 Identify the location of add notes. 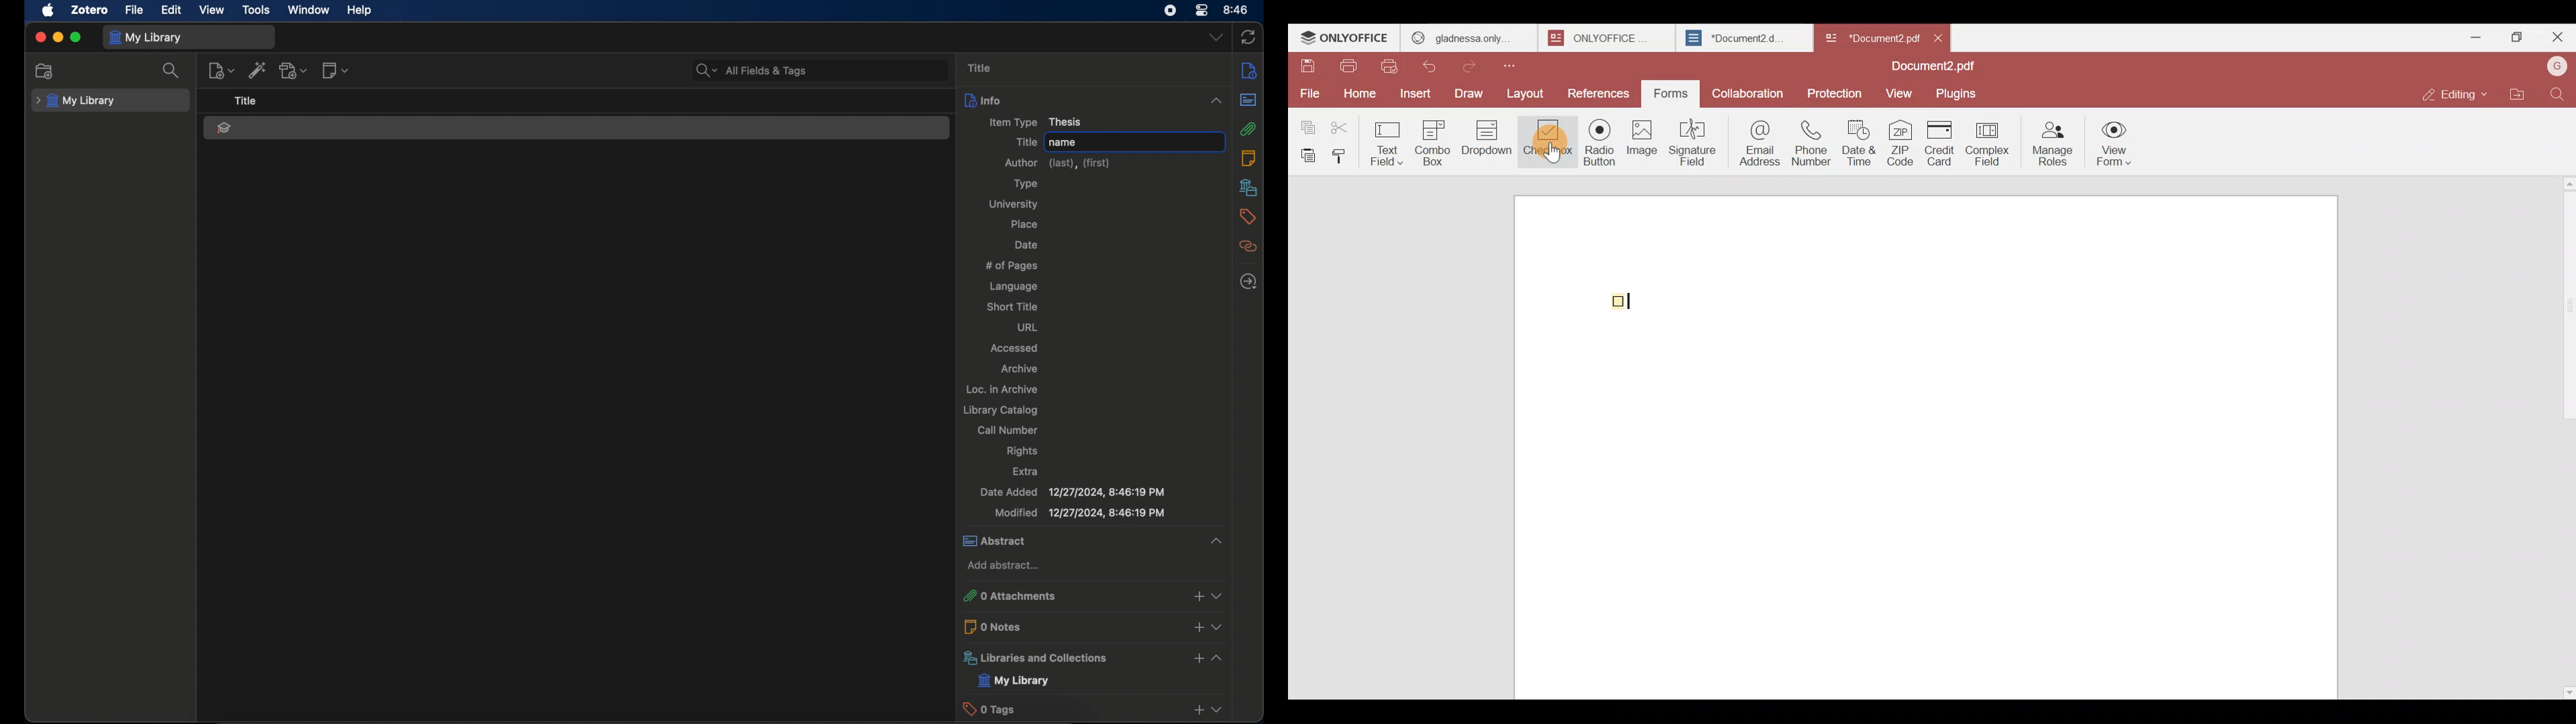
(1195, 627).